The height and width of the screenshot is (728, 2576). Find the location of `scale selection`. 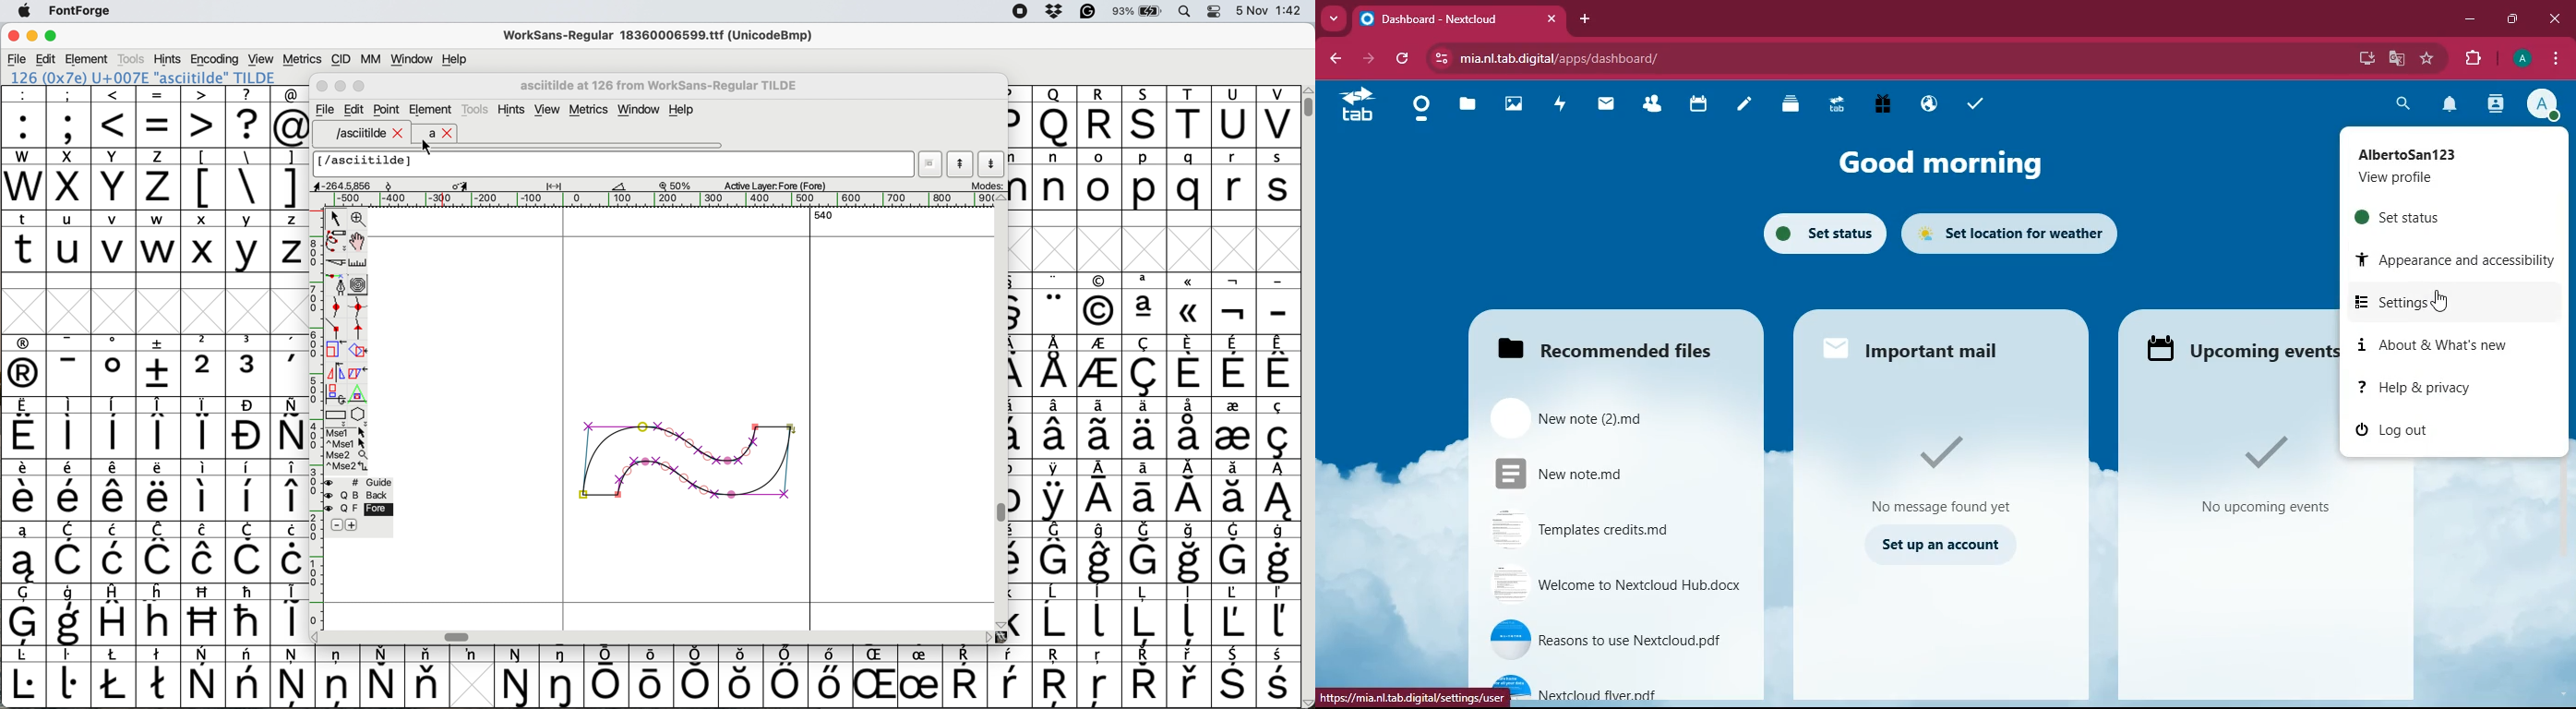

scale selection is located at coordinates (337, 349).